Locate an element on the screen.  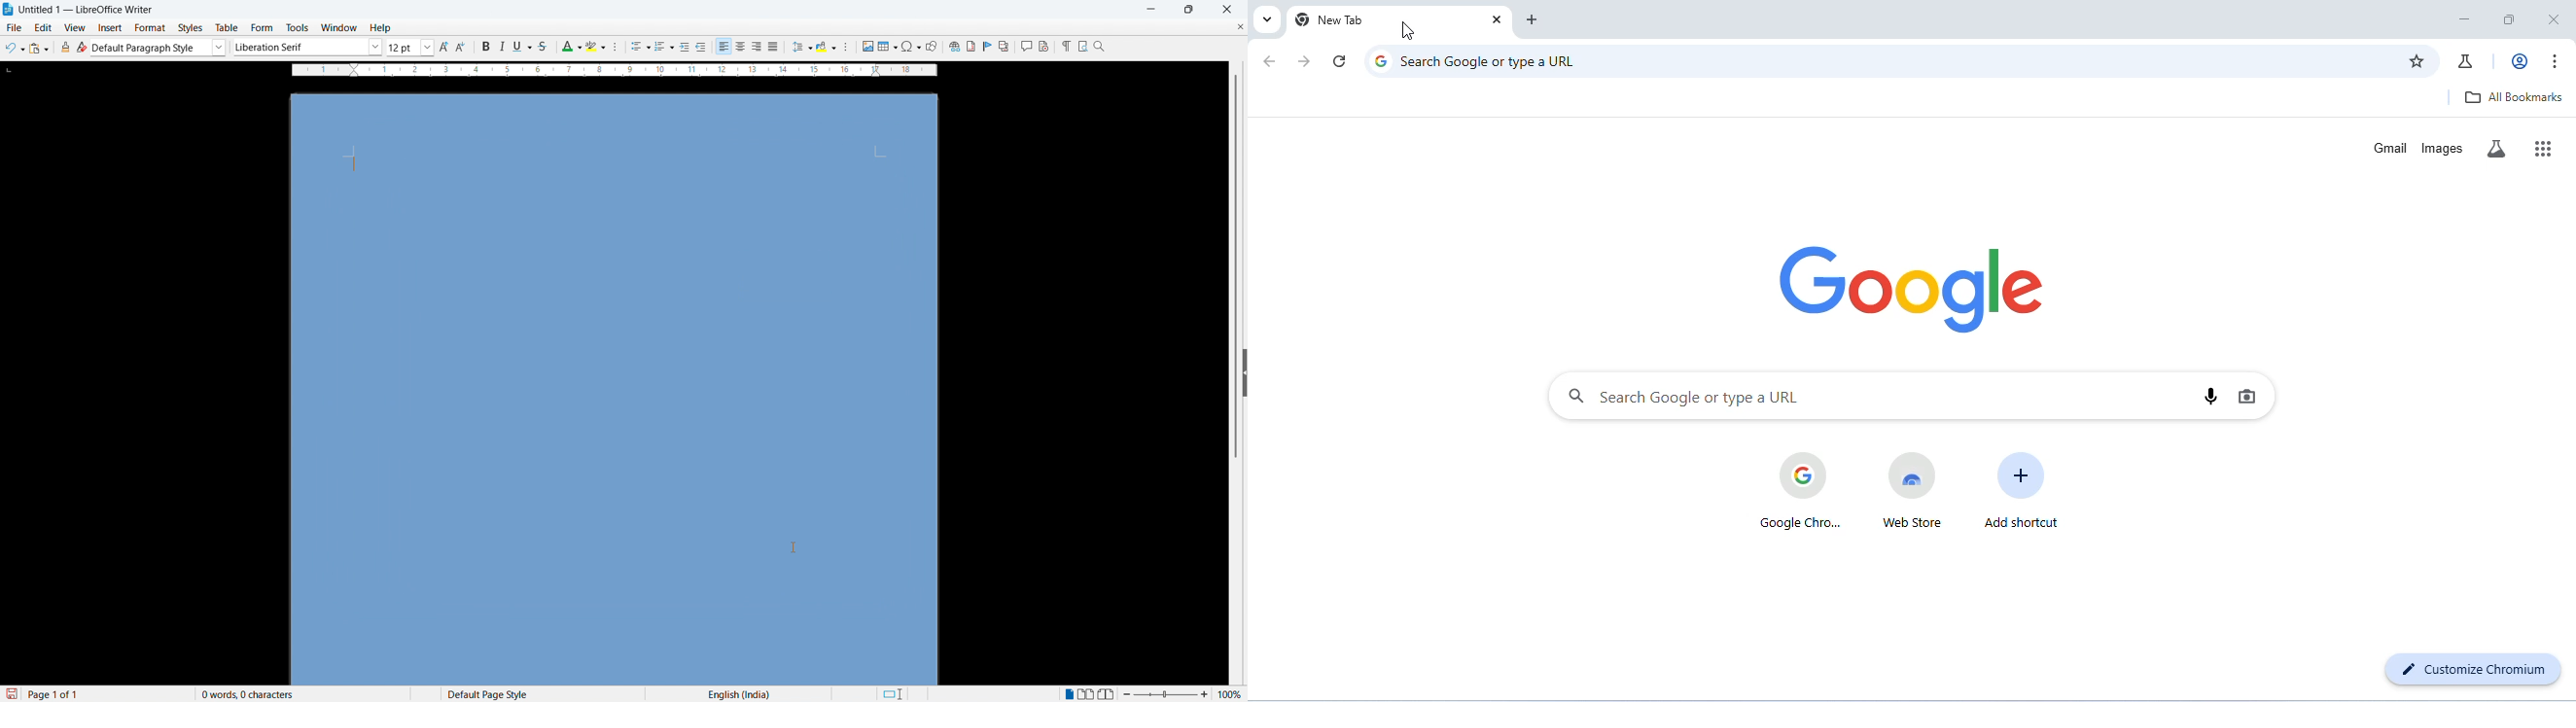
Single page view  is located at coordinates (1071, 693).